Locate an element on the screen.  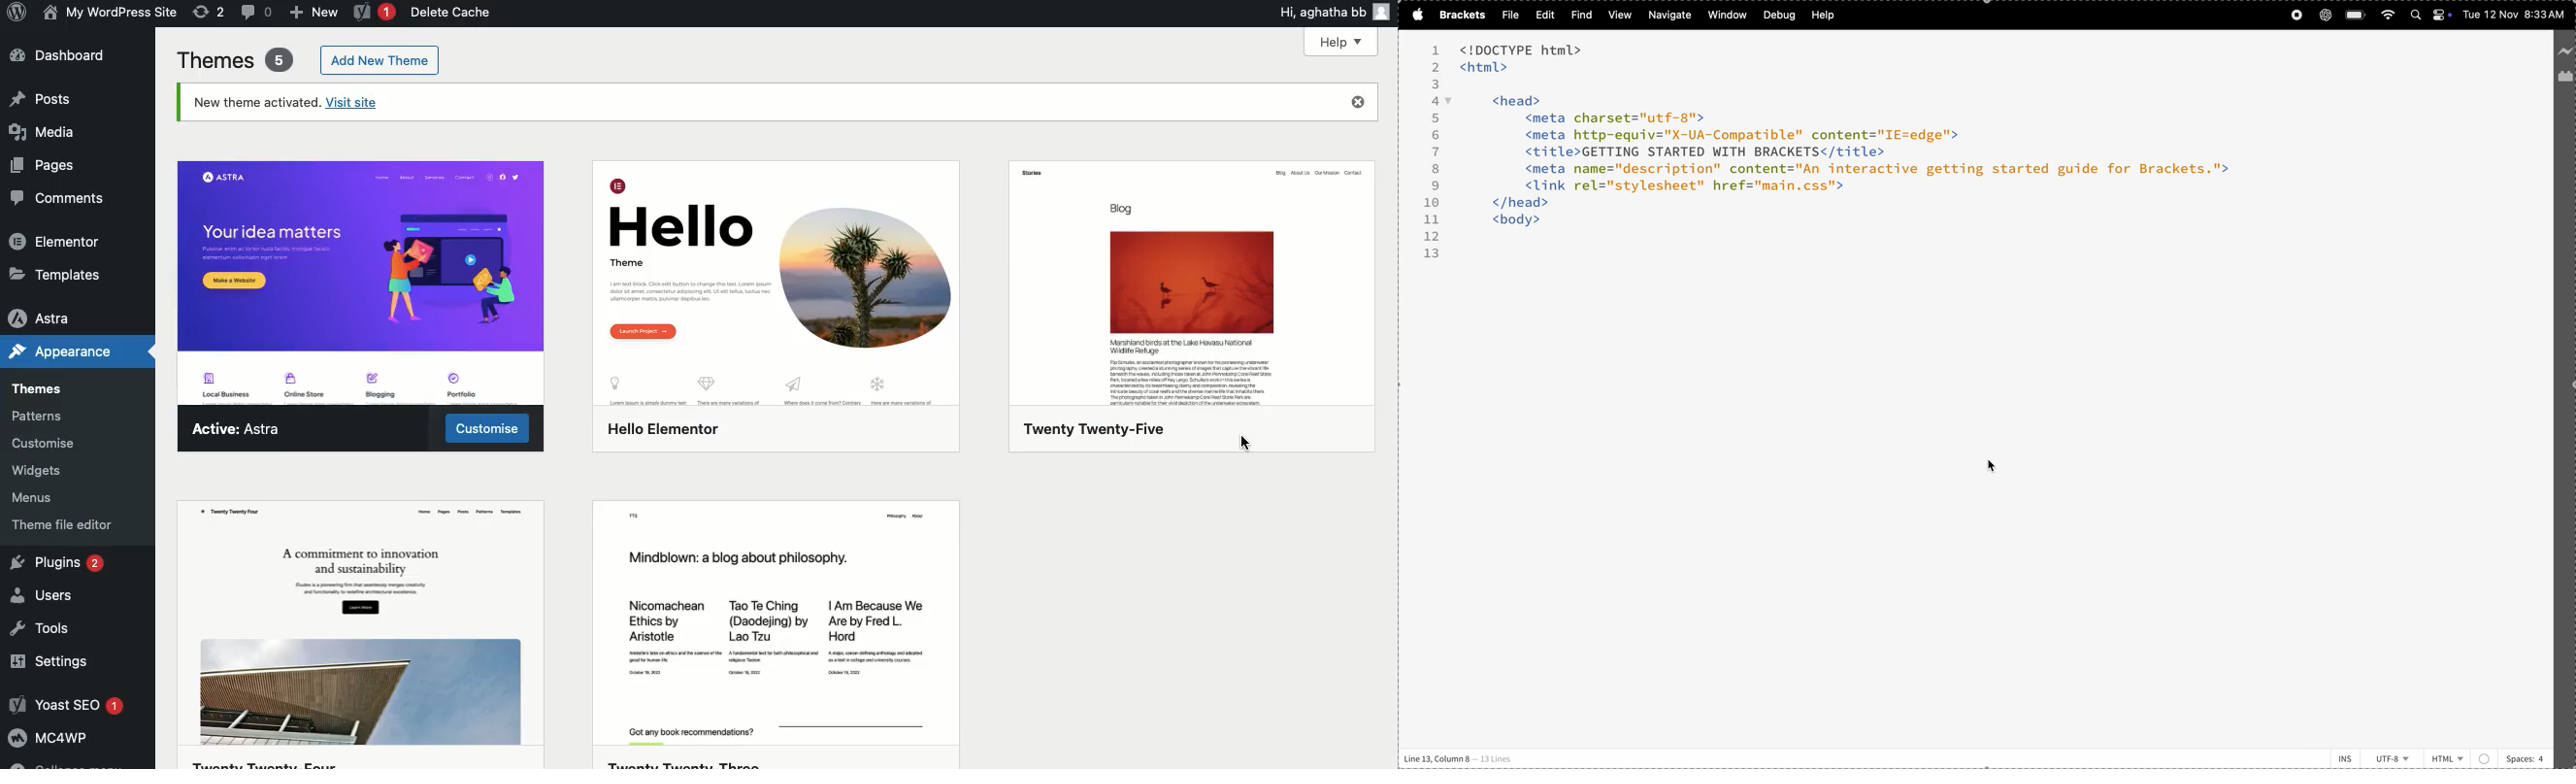
 Plugins 2 is located at coordinates (60, 561).